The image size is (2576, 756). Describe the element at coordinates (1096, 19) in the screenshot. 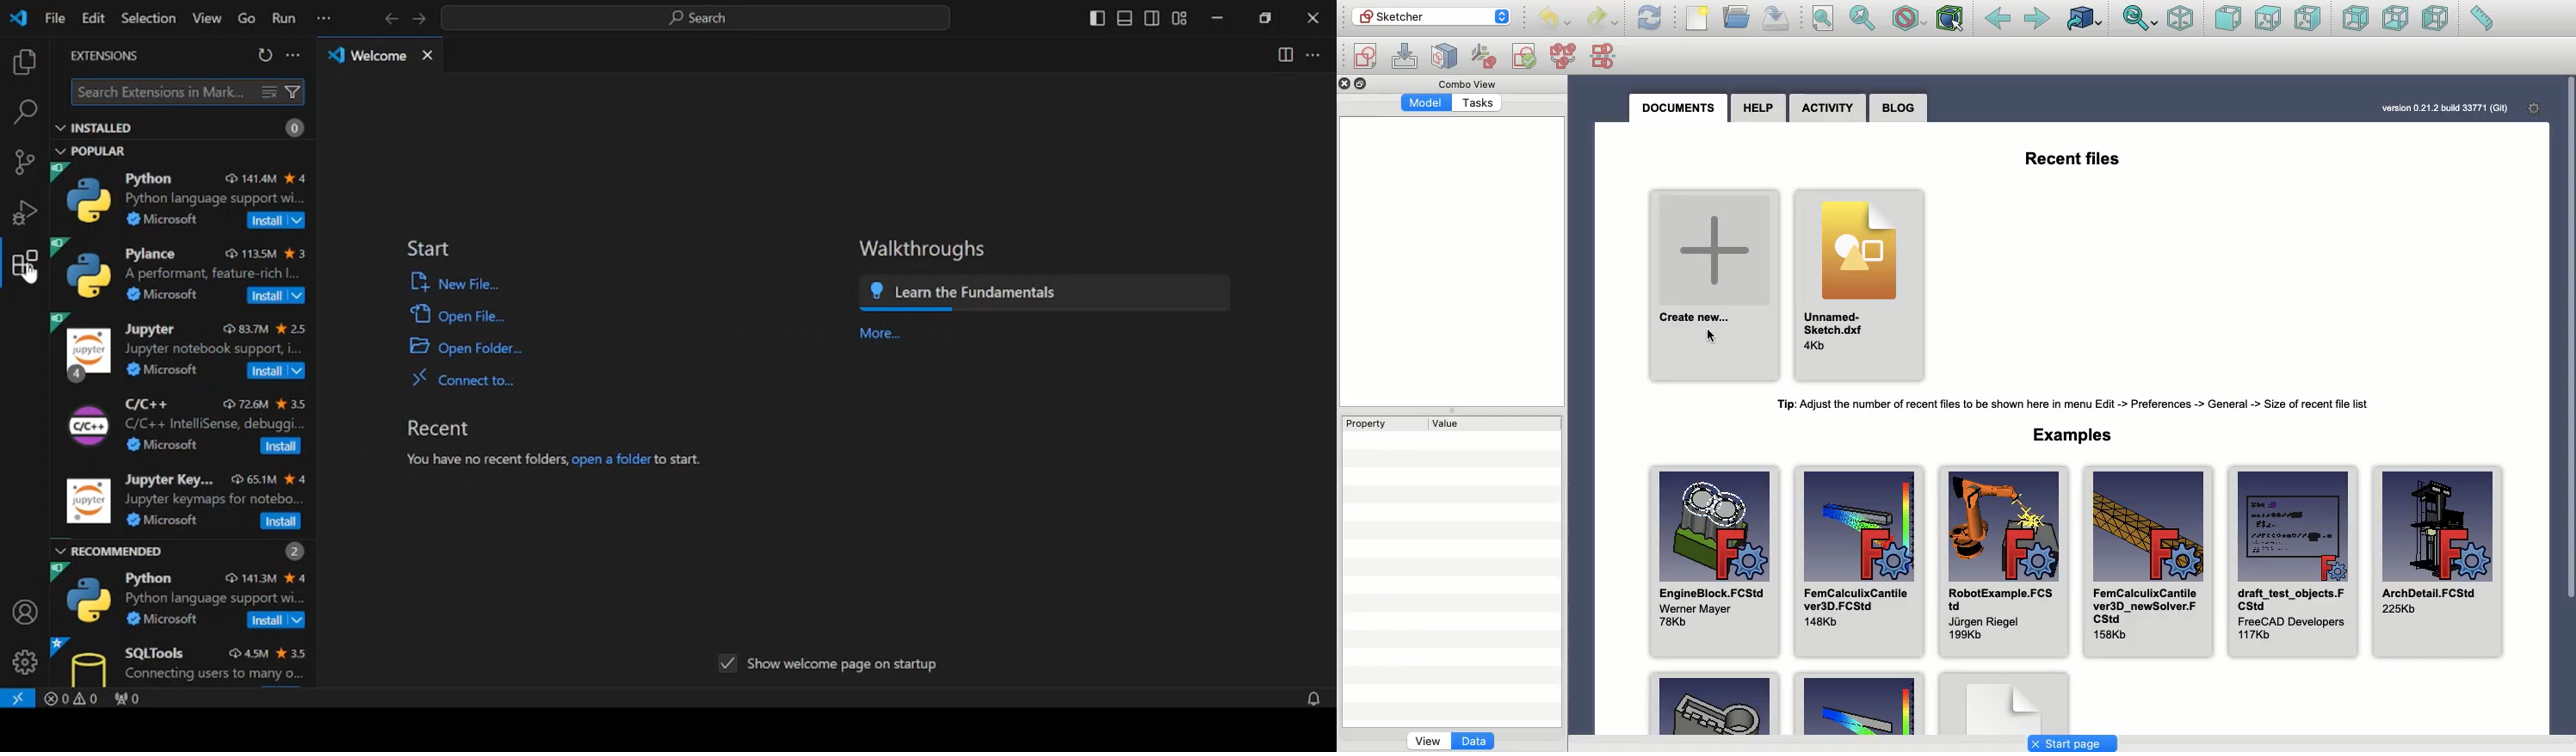

I see `toggle primary sidebar` at that location.